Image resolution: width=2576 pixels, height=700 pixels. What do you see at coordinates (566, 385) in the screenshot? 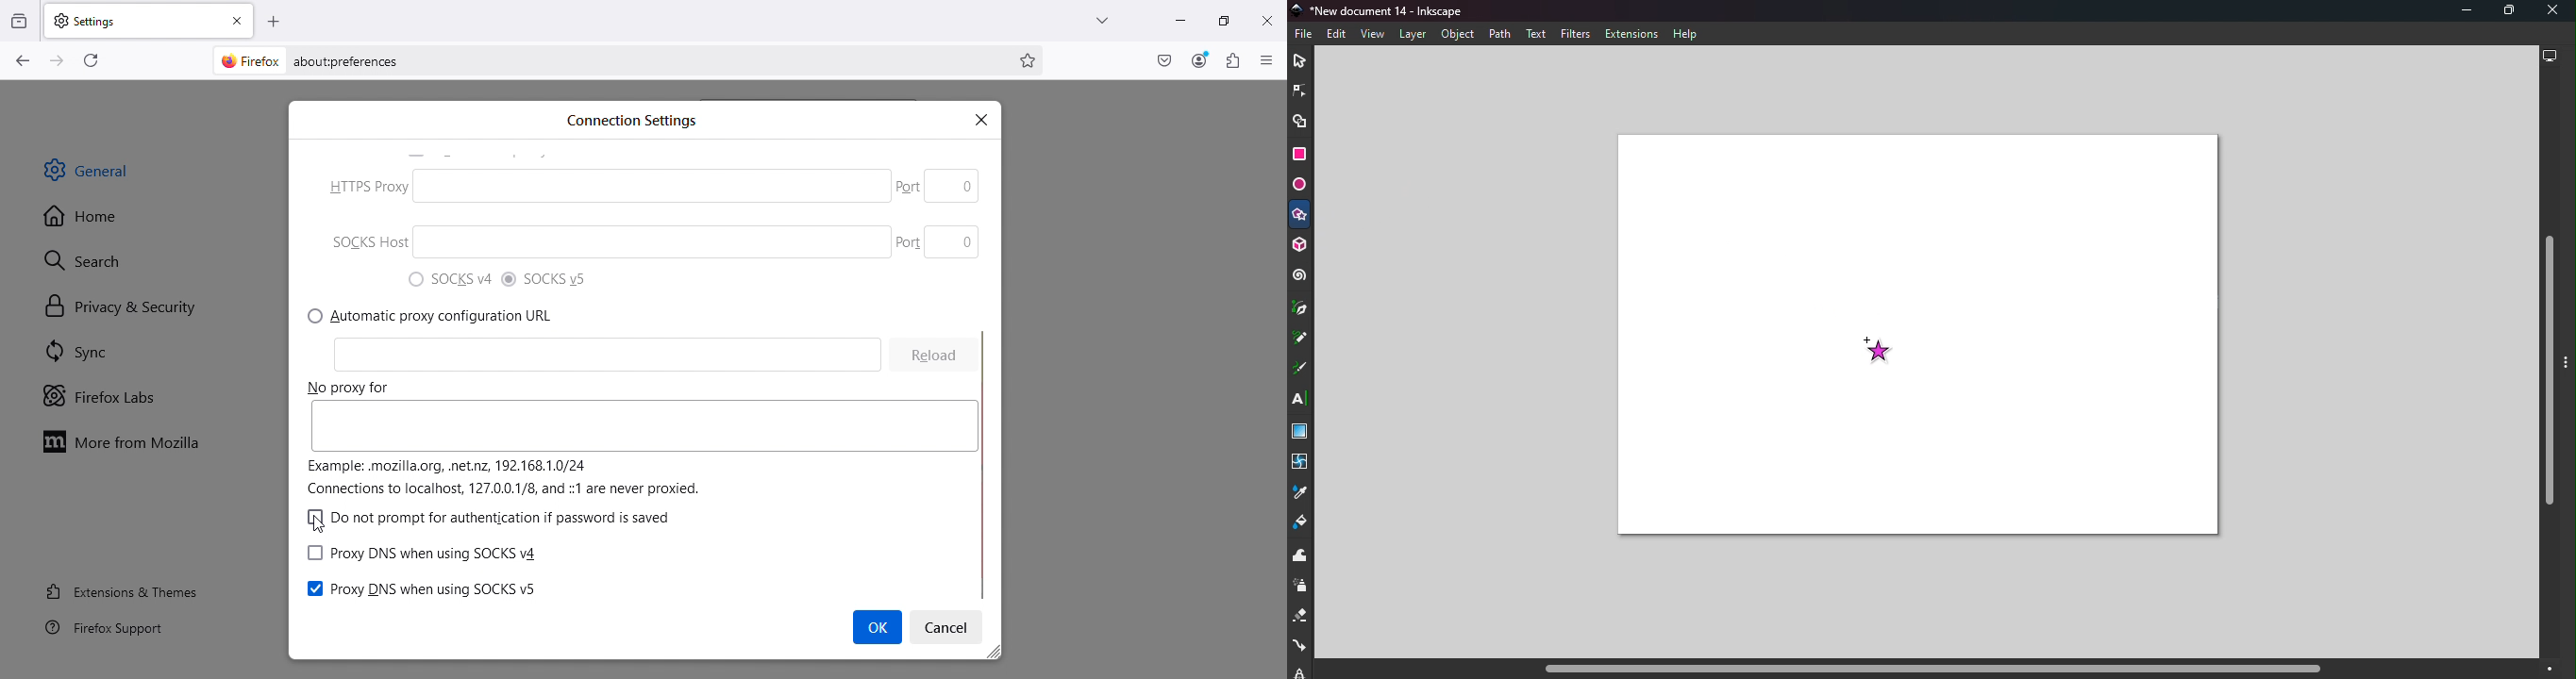
I see `P
HTTPS Proxy.` at bounding box center [566, 385].